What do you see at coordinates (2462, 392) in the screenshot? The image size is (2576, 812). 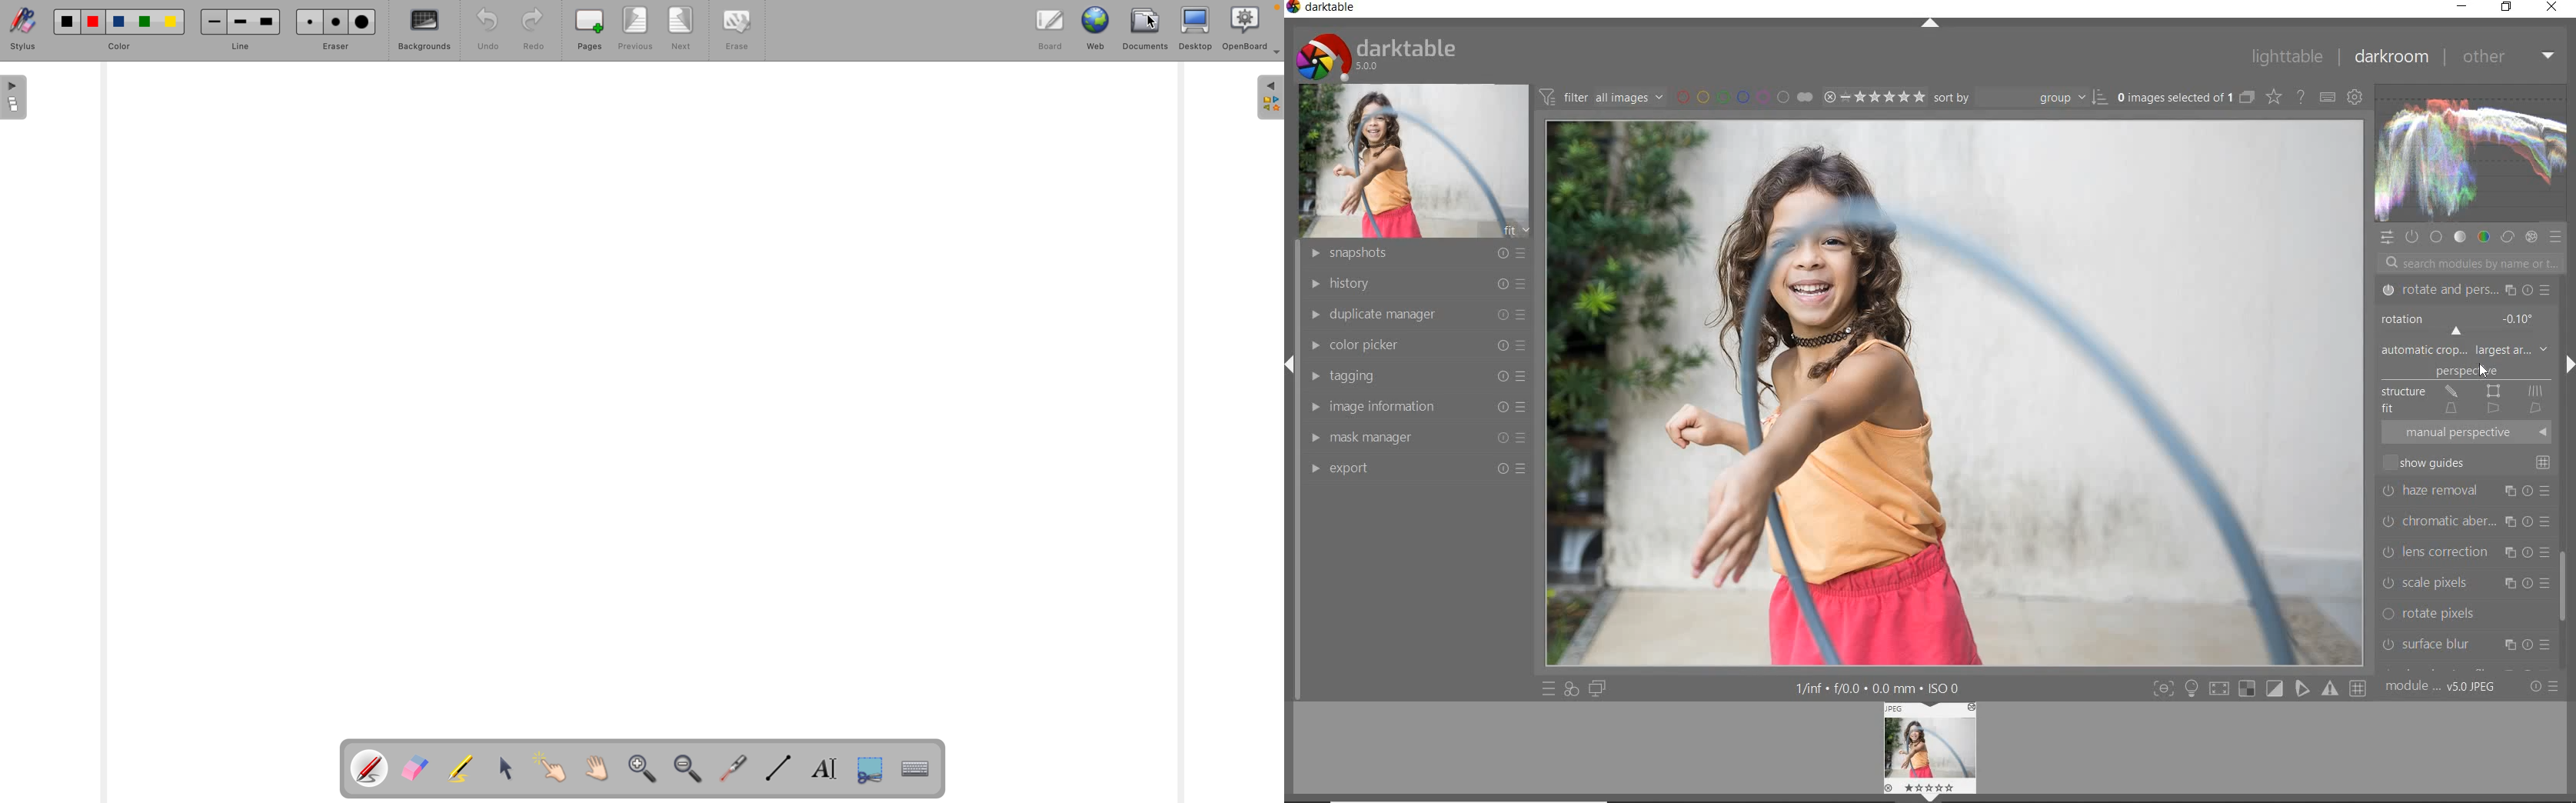 I see `STRUCTURE` at bounding box center [2462, 392].